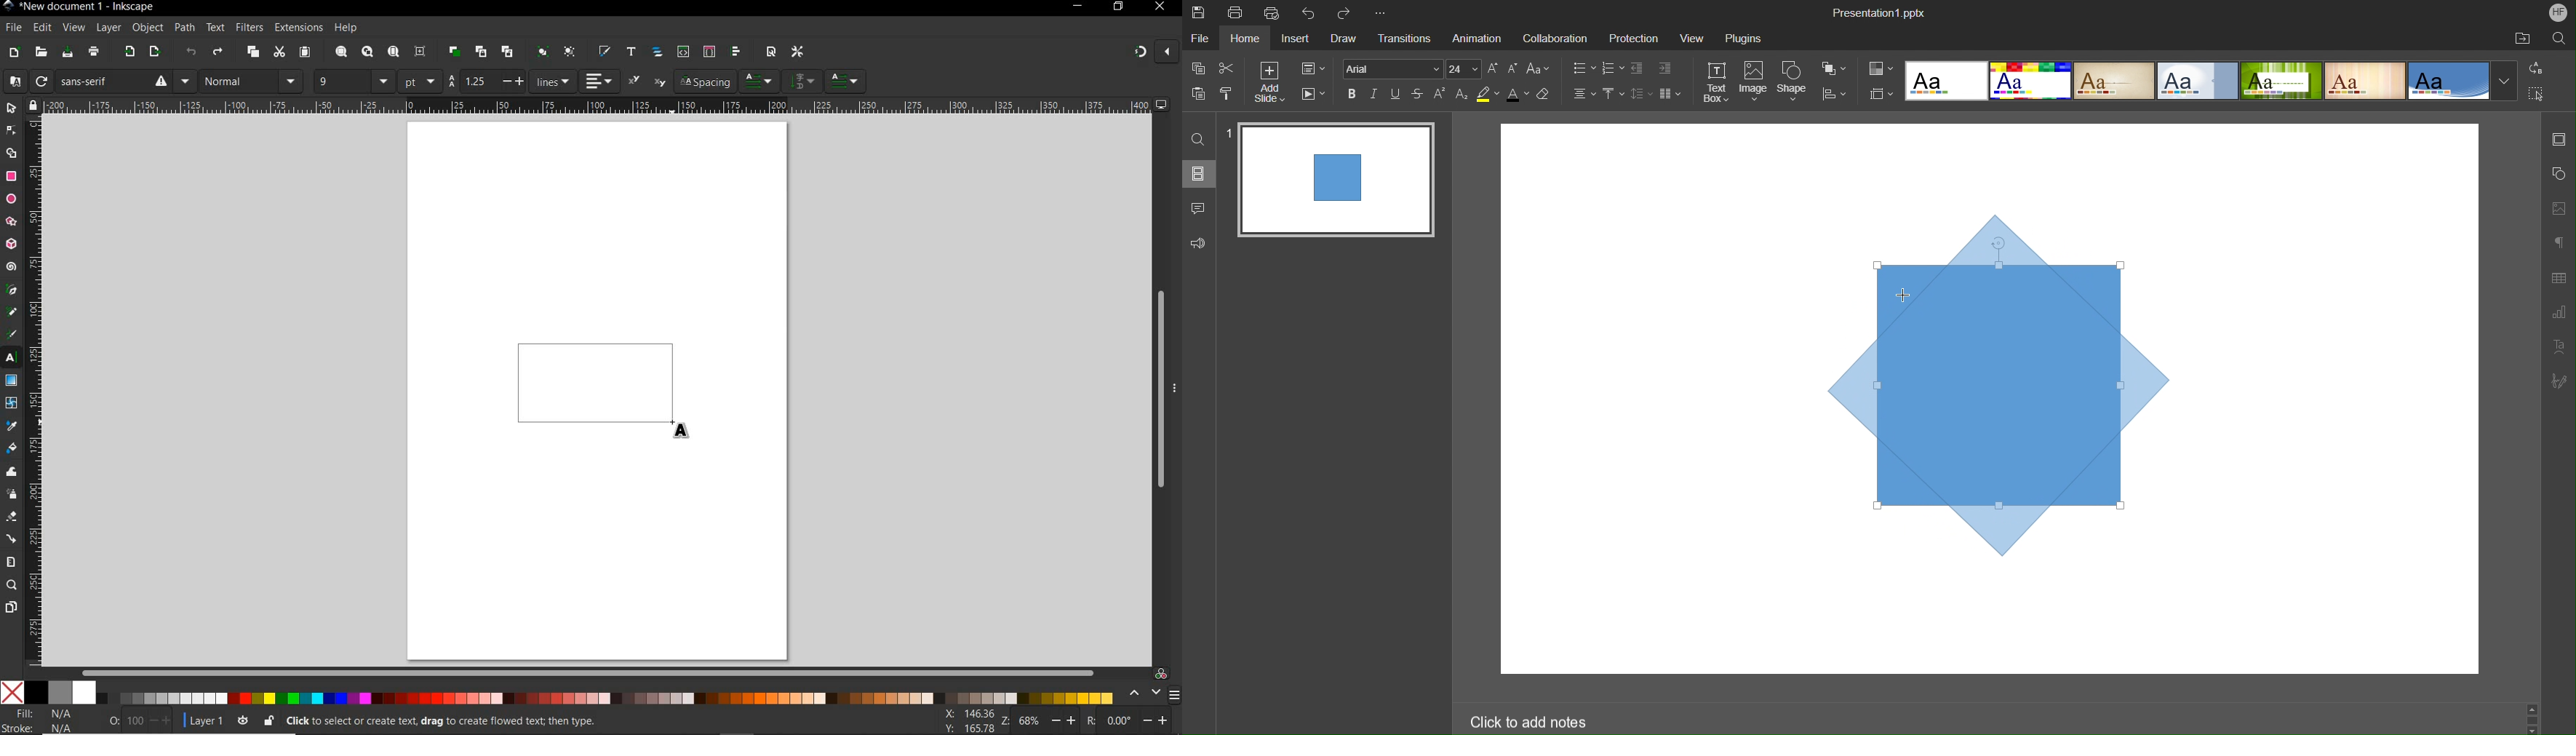  What do you see at coordinates (1518, 94) in the screenshot?
I see `Text Color` at bounding box center [1518, 94].